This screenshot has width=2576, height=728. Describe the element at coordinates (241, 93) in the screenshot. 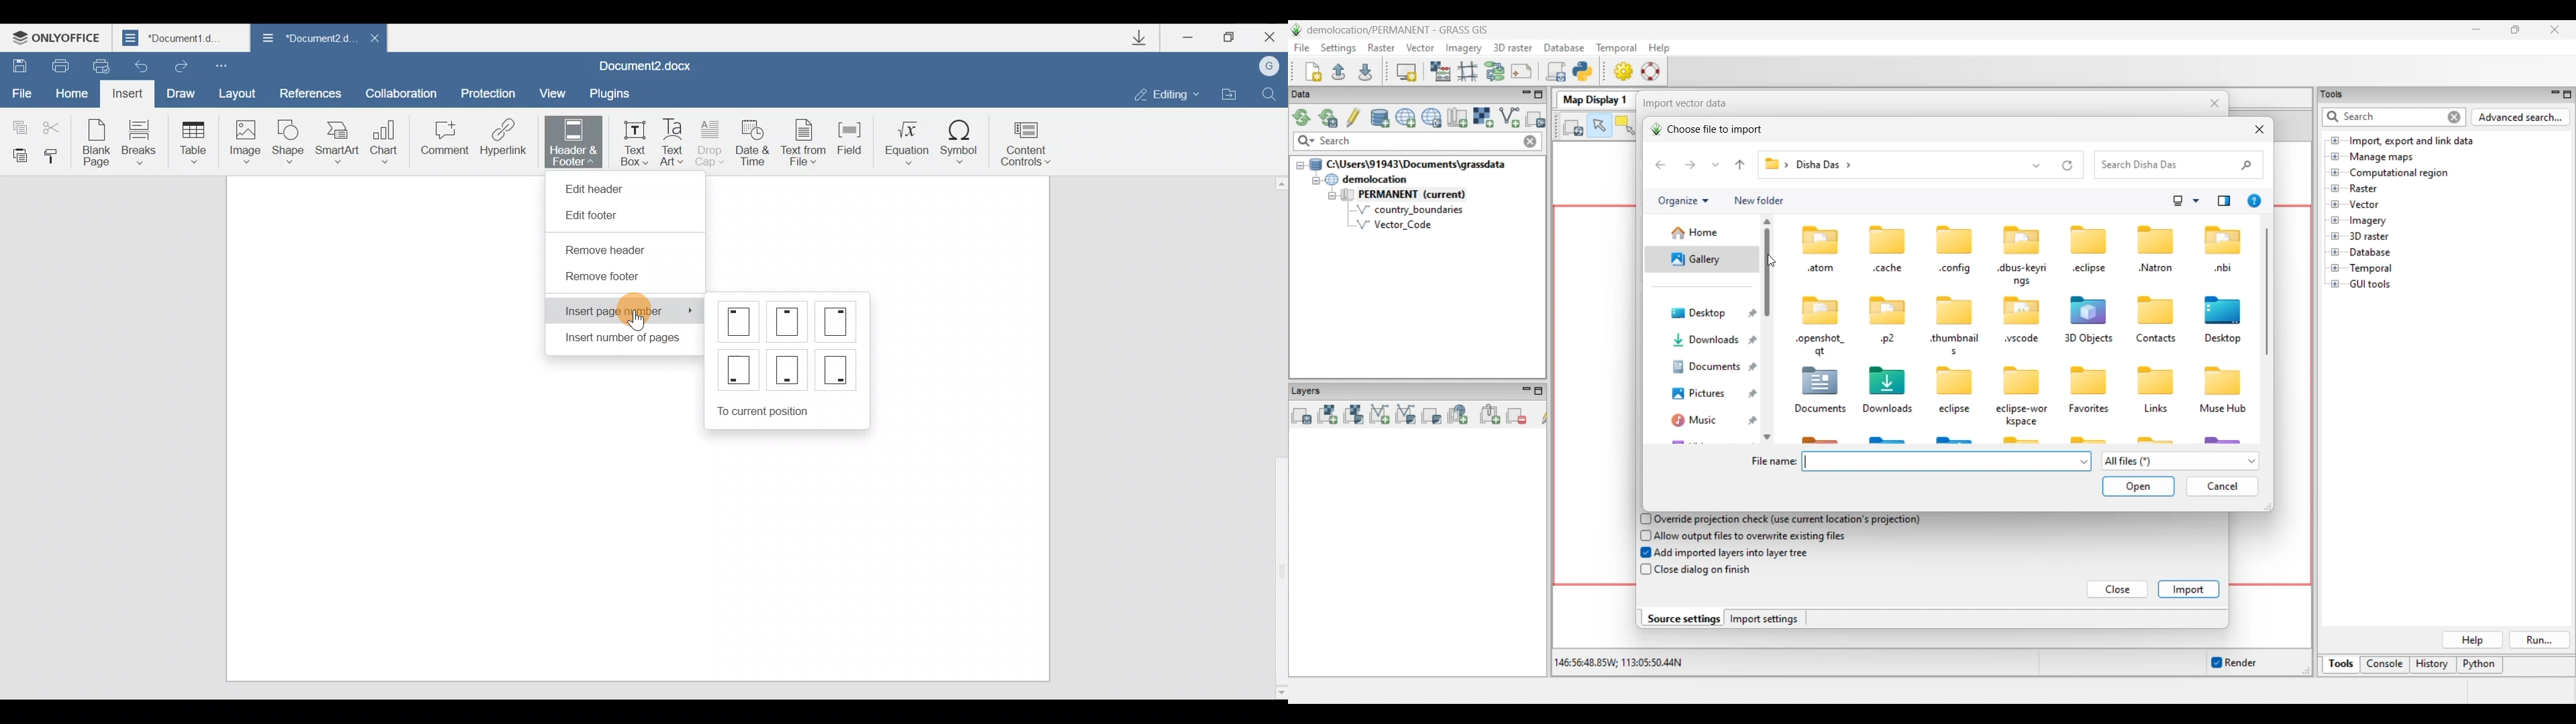

I see `Layout` at that location.